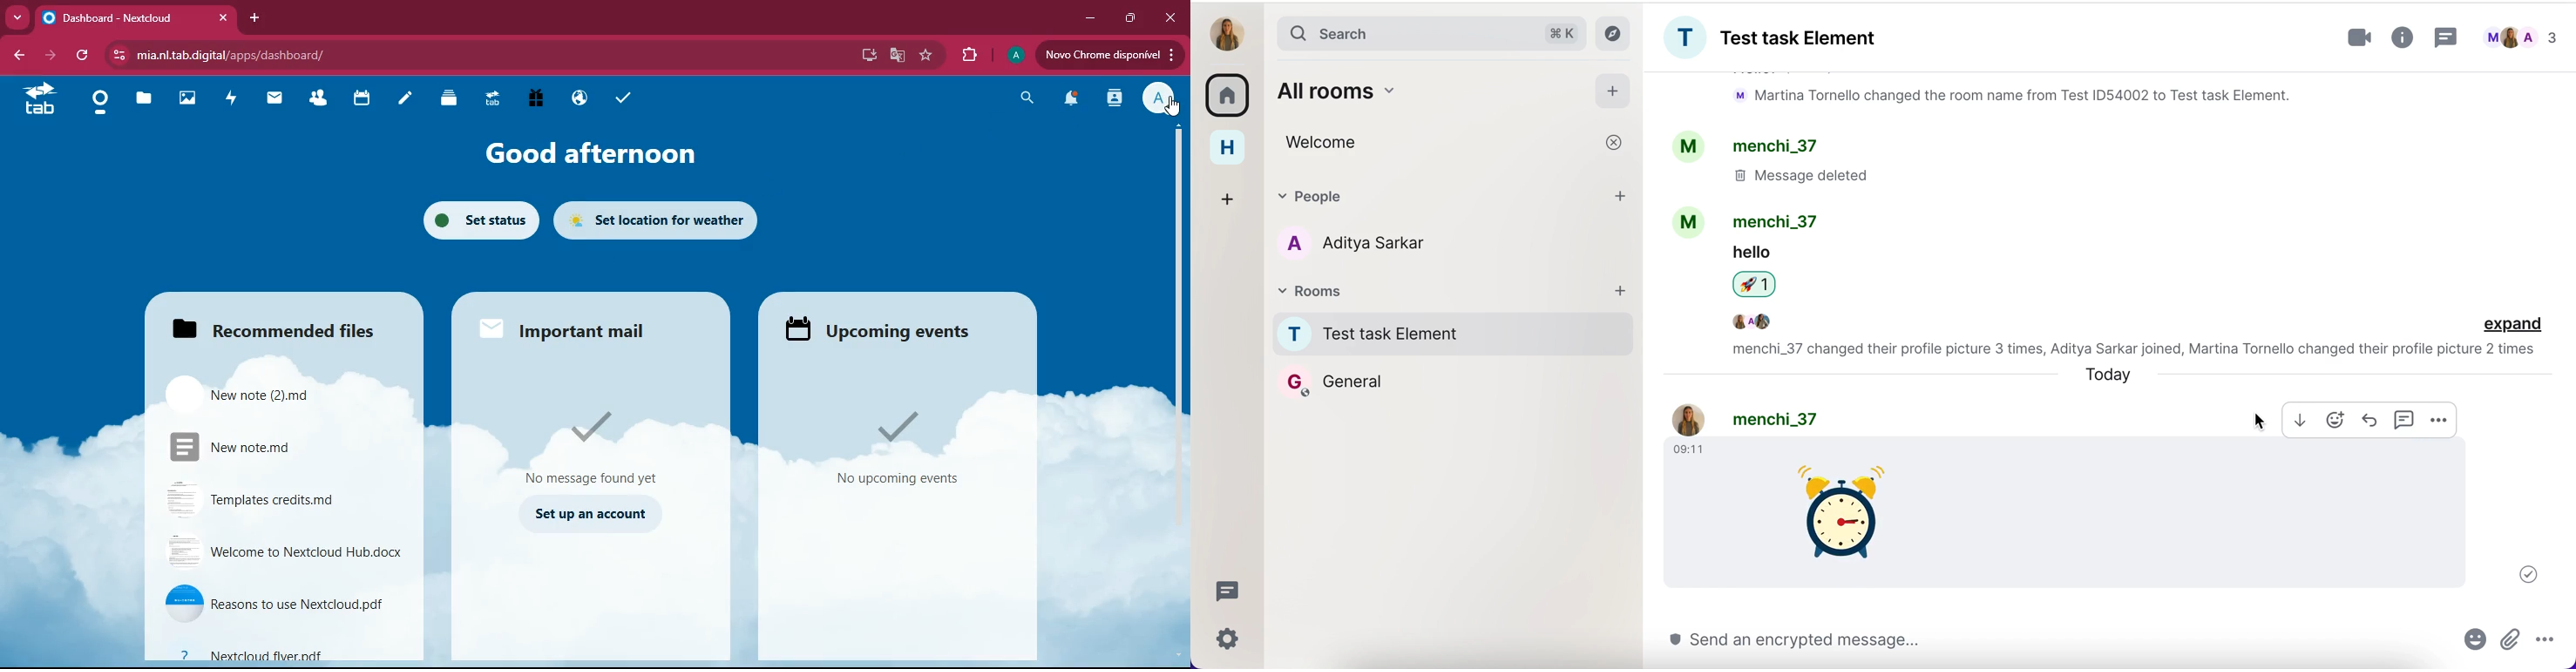 The image size is (2576, 672). What do you see at coordinates (18, 57) in the screenshot?
I see `back` at bounding box center [18, 57].